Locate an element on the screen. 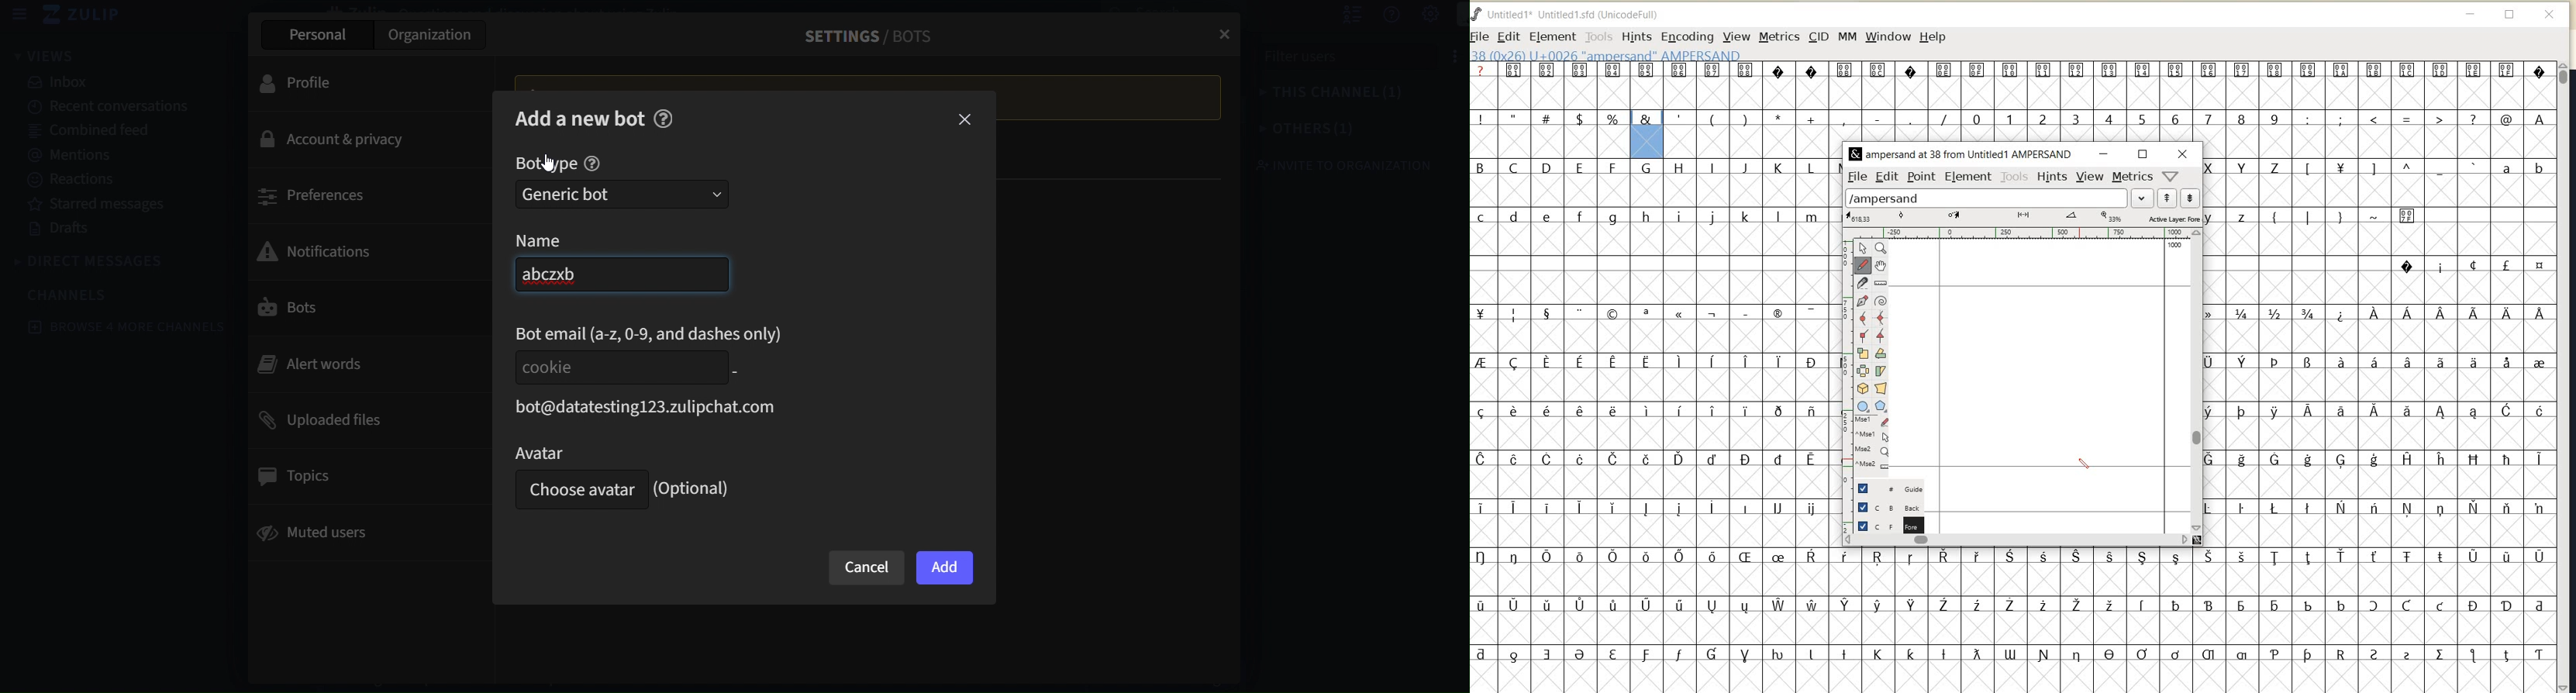 This screenshot has height=700, width=2576. starred messages is located at coordinates (100, 202).